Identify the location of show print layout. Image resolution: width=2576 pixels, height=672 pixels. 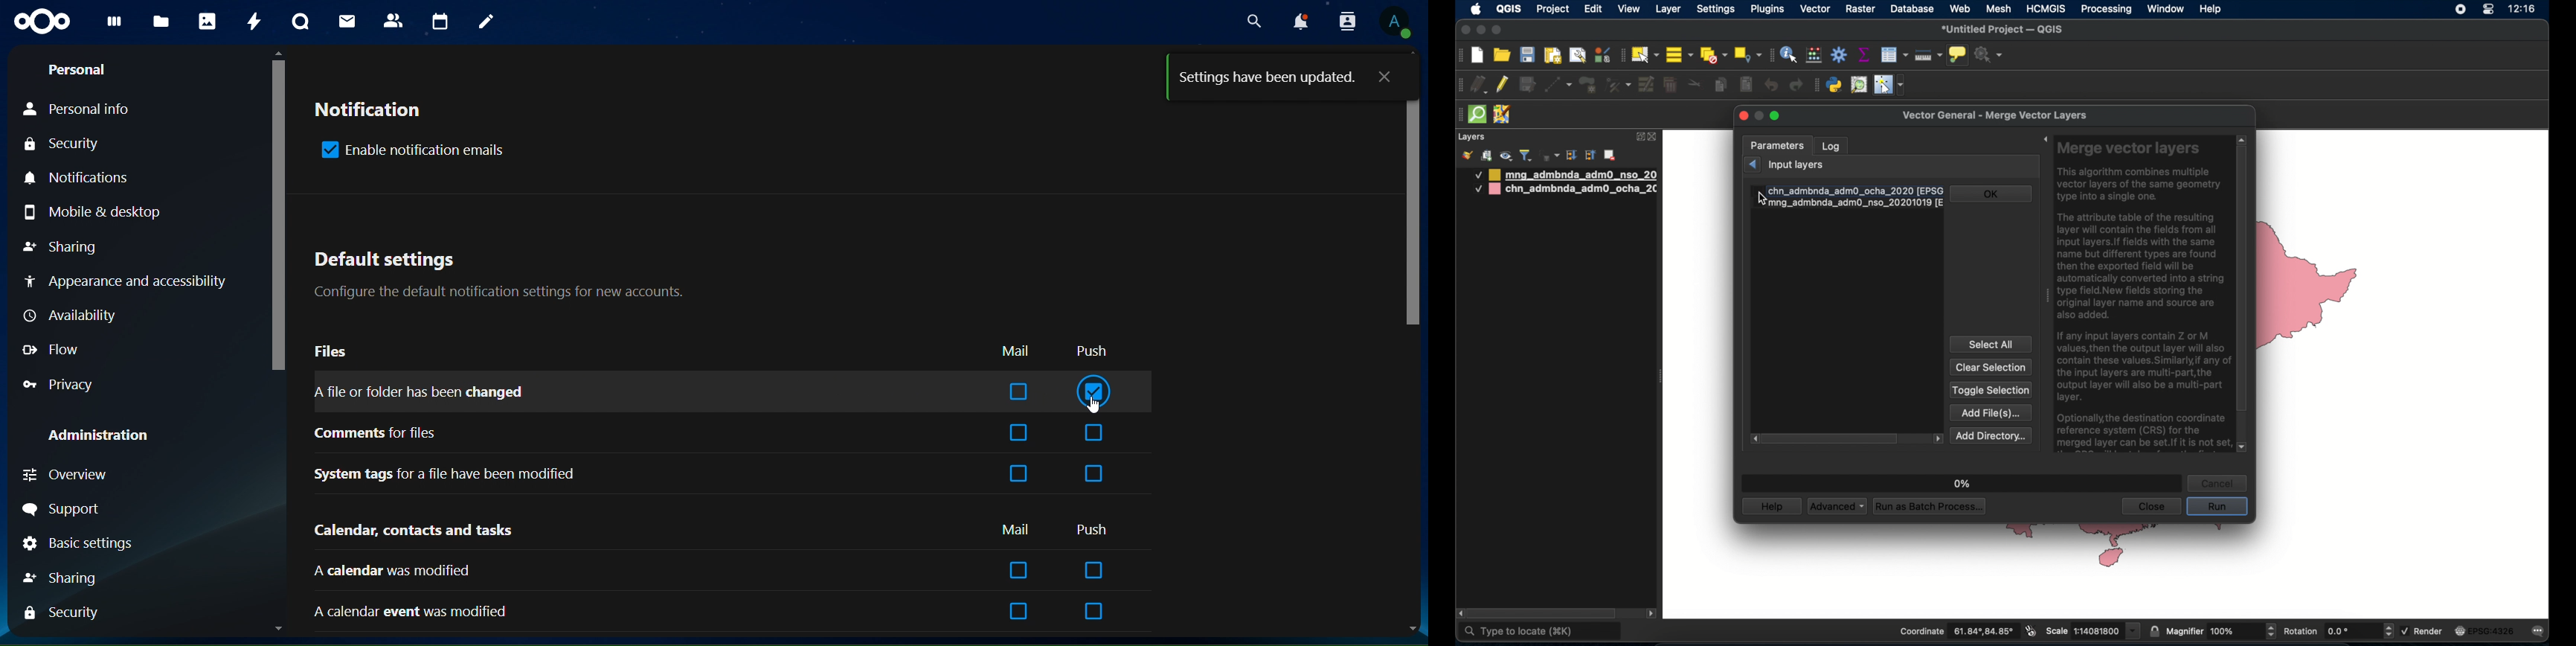
(1551, 55).